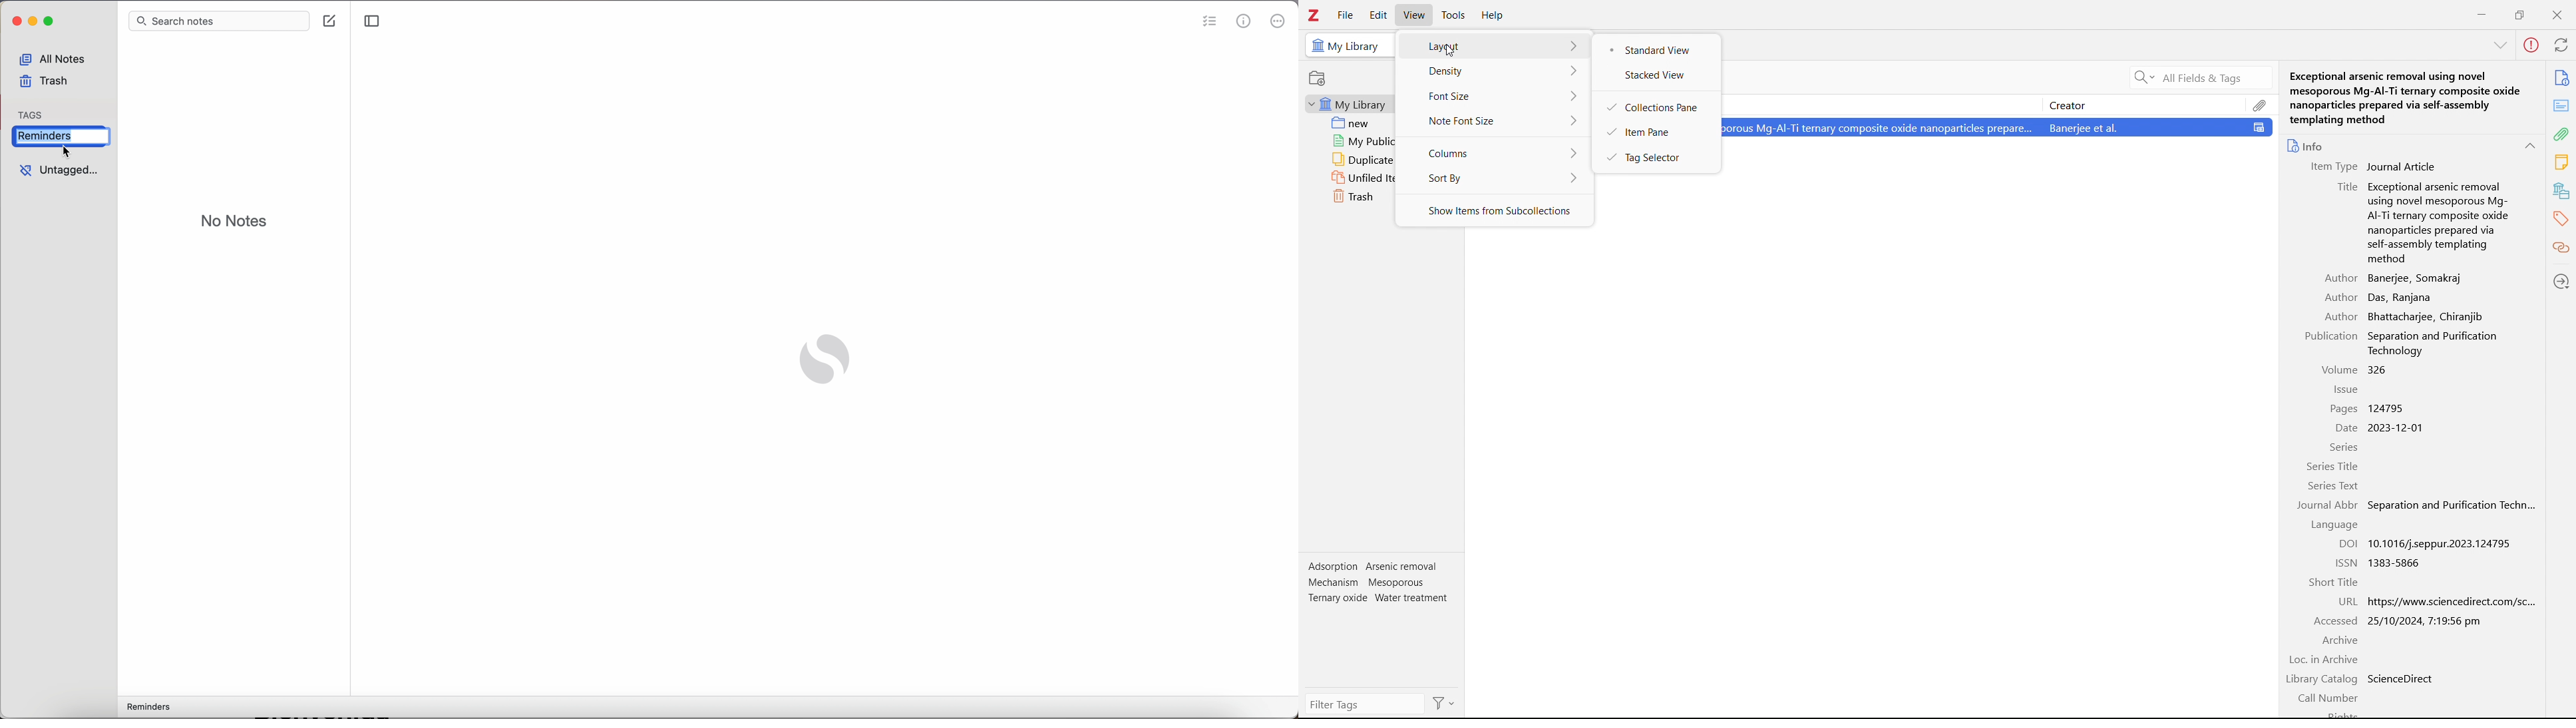 The width and height of the screenshot is (2576, 728). Describe the element at coordinates (1656, 106) in the screenshot. I see `collections pane` at that location.